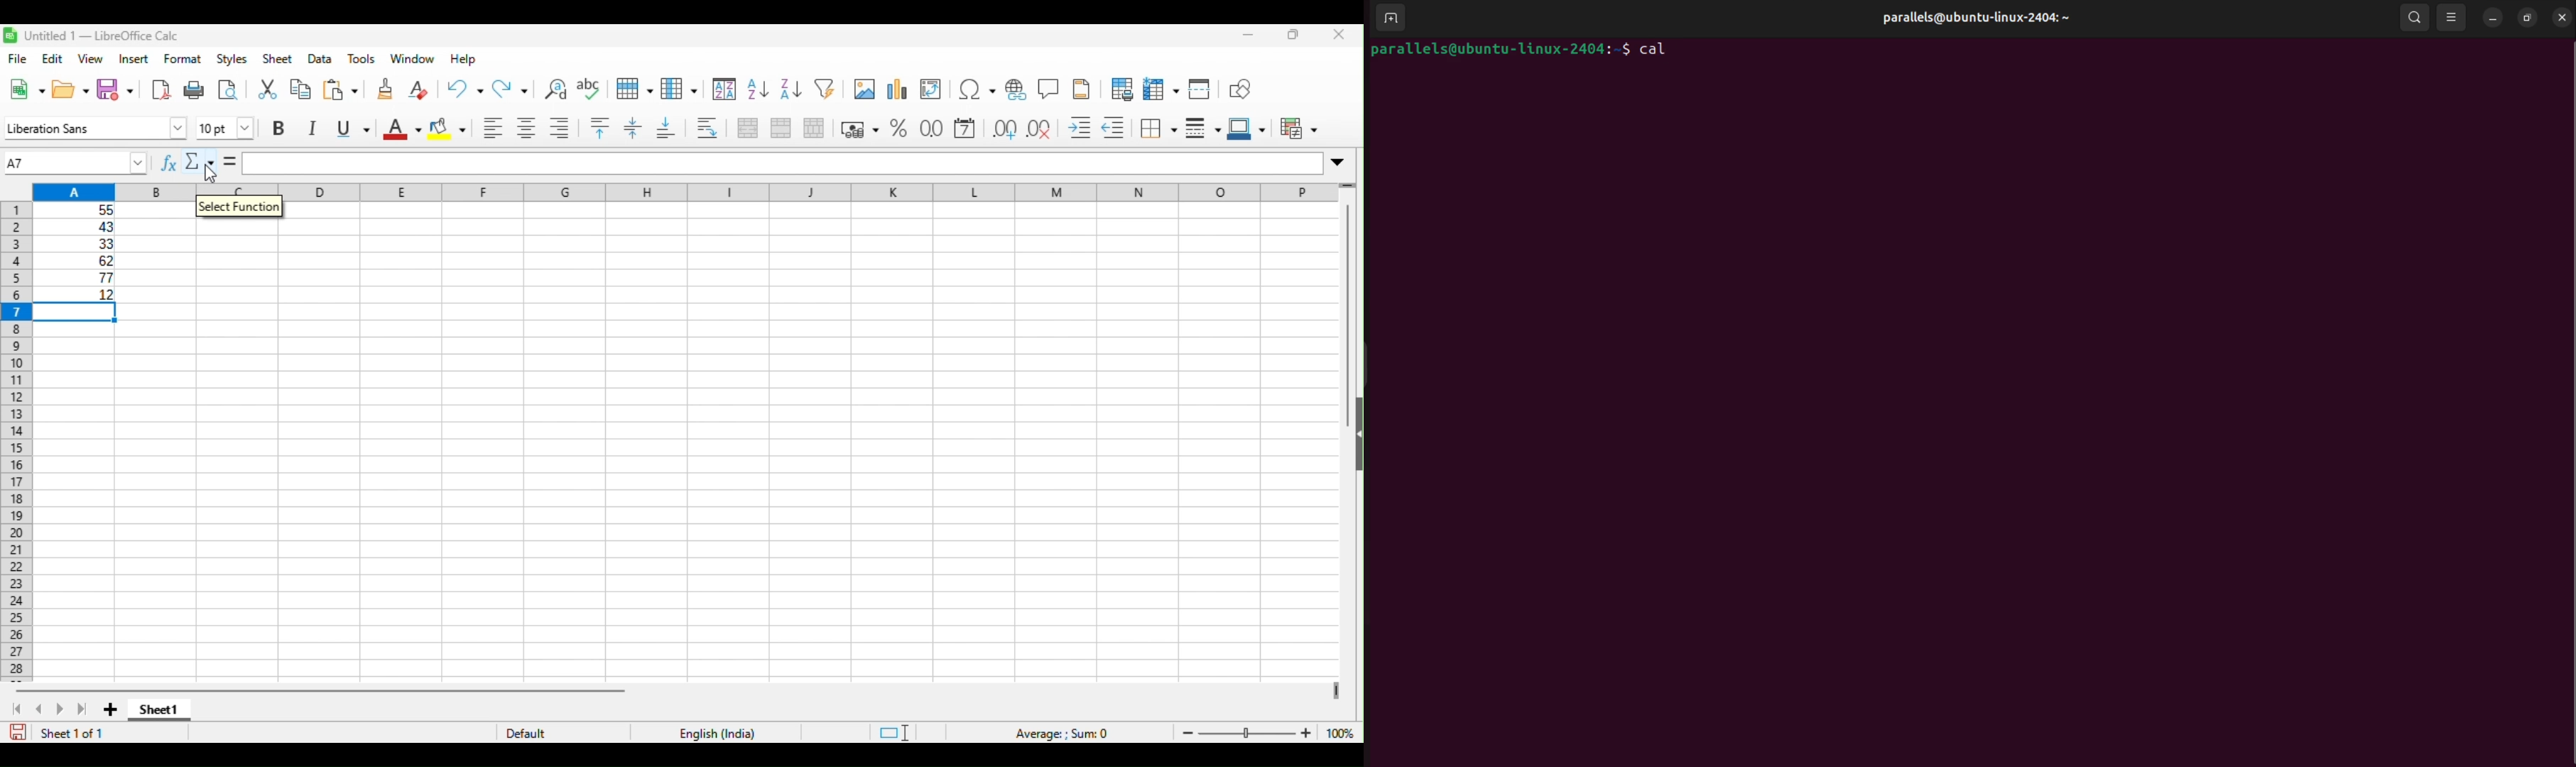 This screenshot has height=784, width=2576. What do you see at coordinates (27, 89) in the screenshot?
I see `new` at bounding box center [27, 89].